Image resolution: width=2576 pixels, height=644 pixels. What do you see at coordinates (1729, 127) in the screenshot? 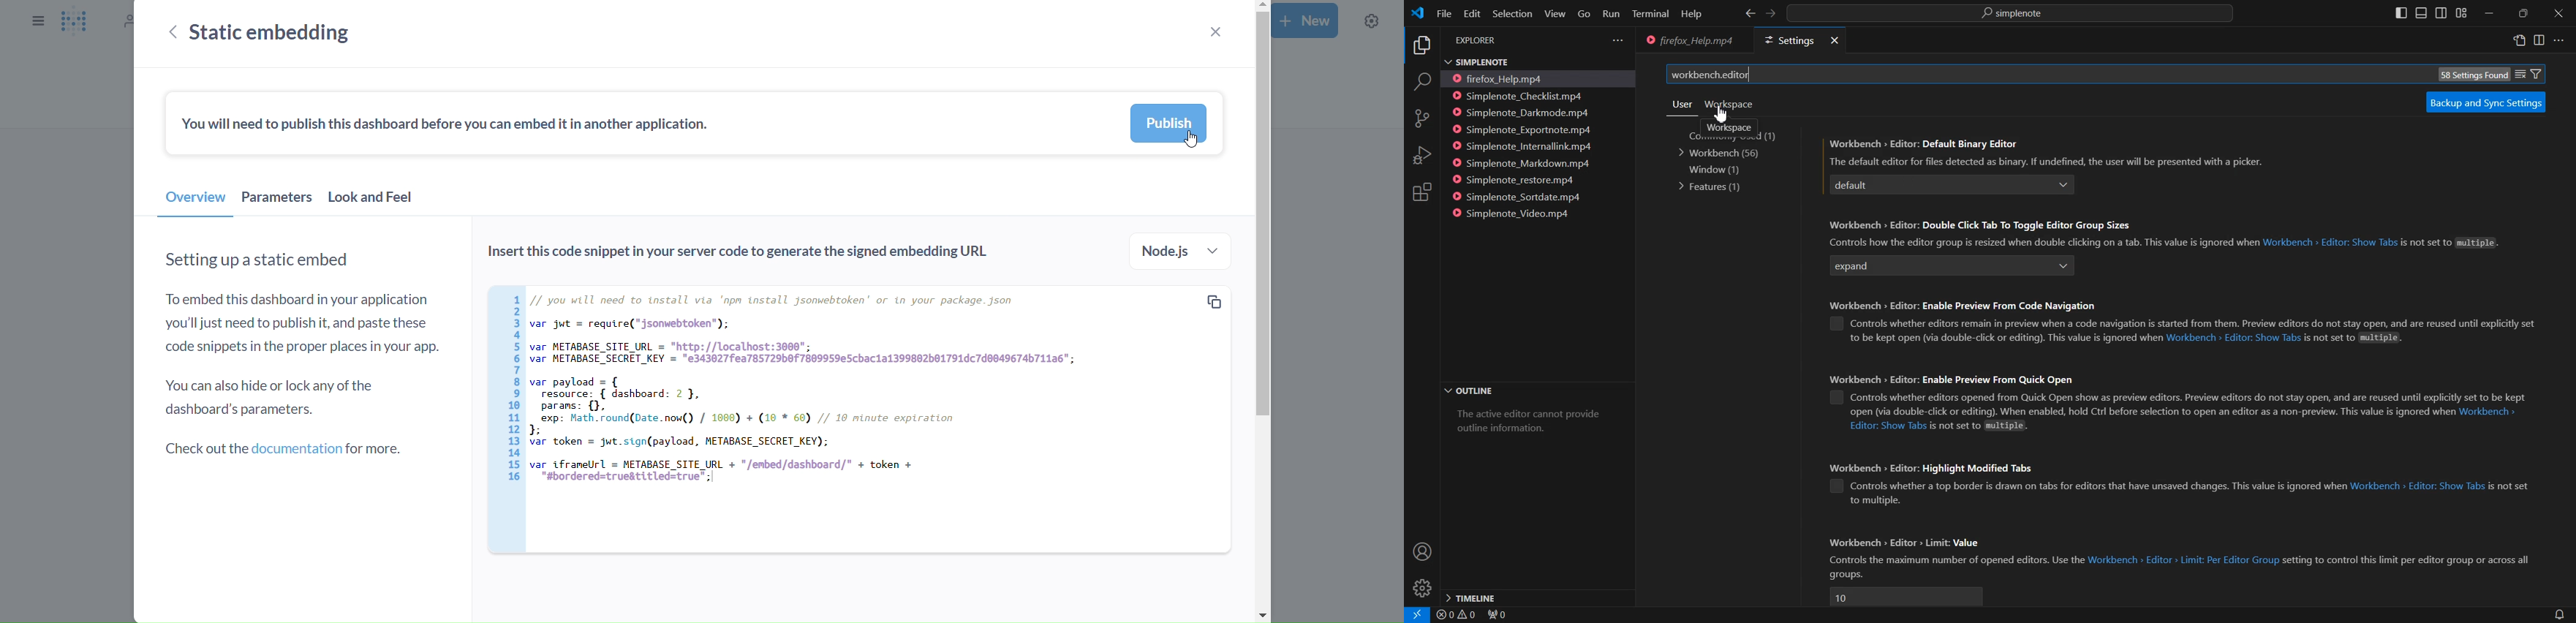
I see `Workspace` at bounding box center [1729, 127].